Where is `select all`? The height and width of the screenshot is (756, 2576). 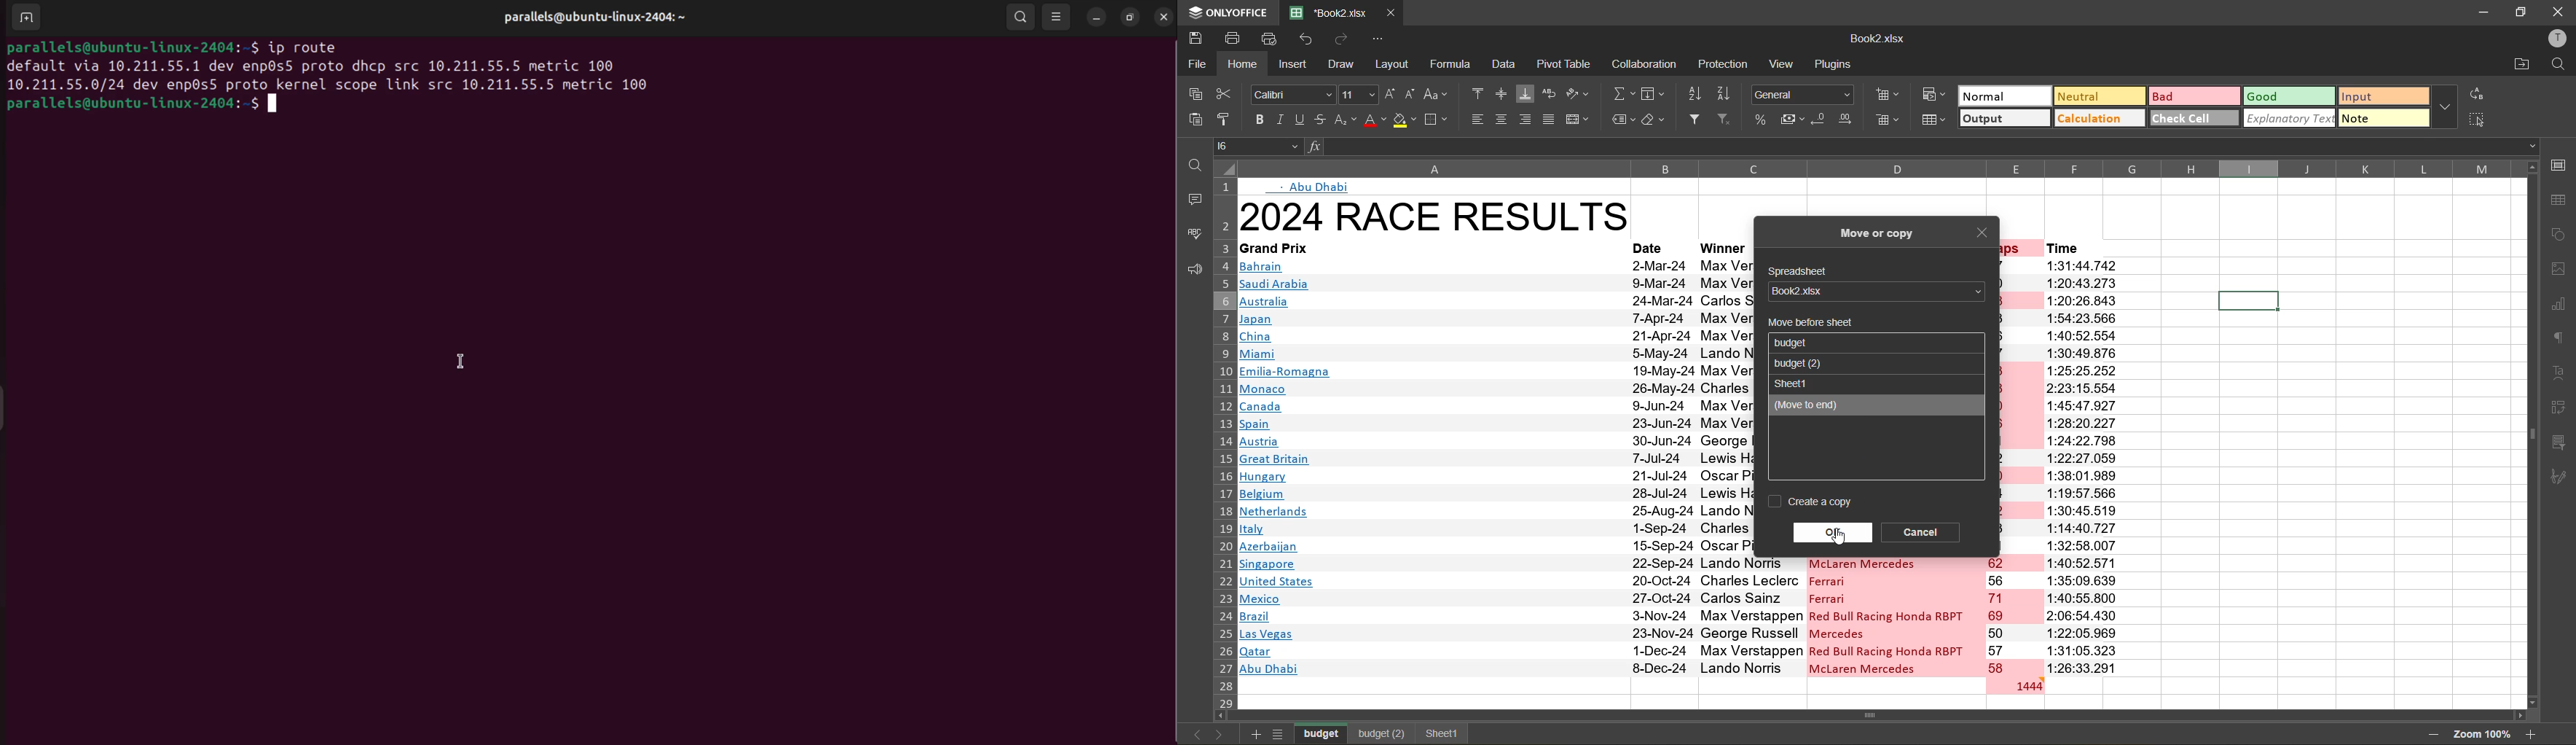
select all is located at coordinates (2478, 120).